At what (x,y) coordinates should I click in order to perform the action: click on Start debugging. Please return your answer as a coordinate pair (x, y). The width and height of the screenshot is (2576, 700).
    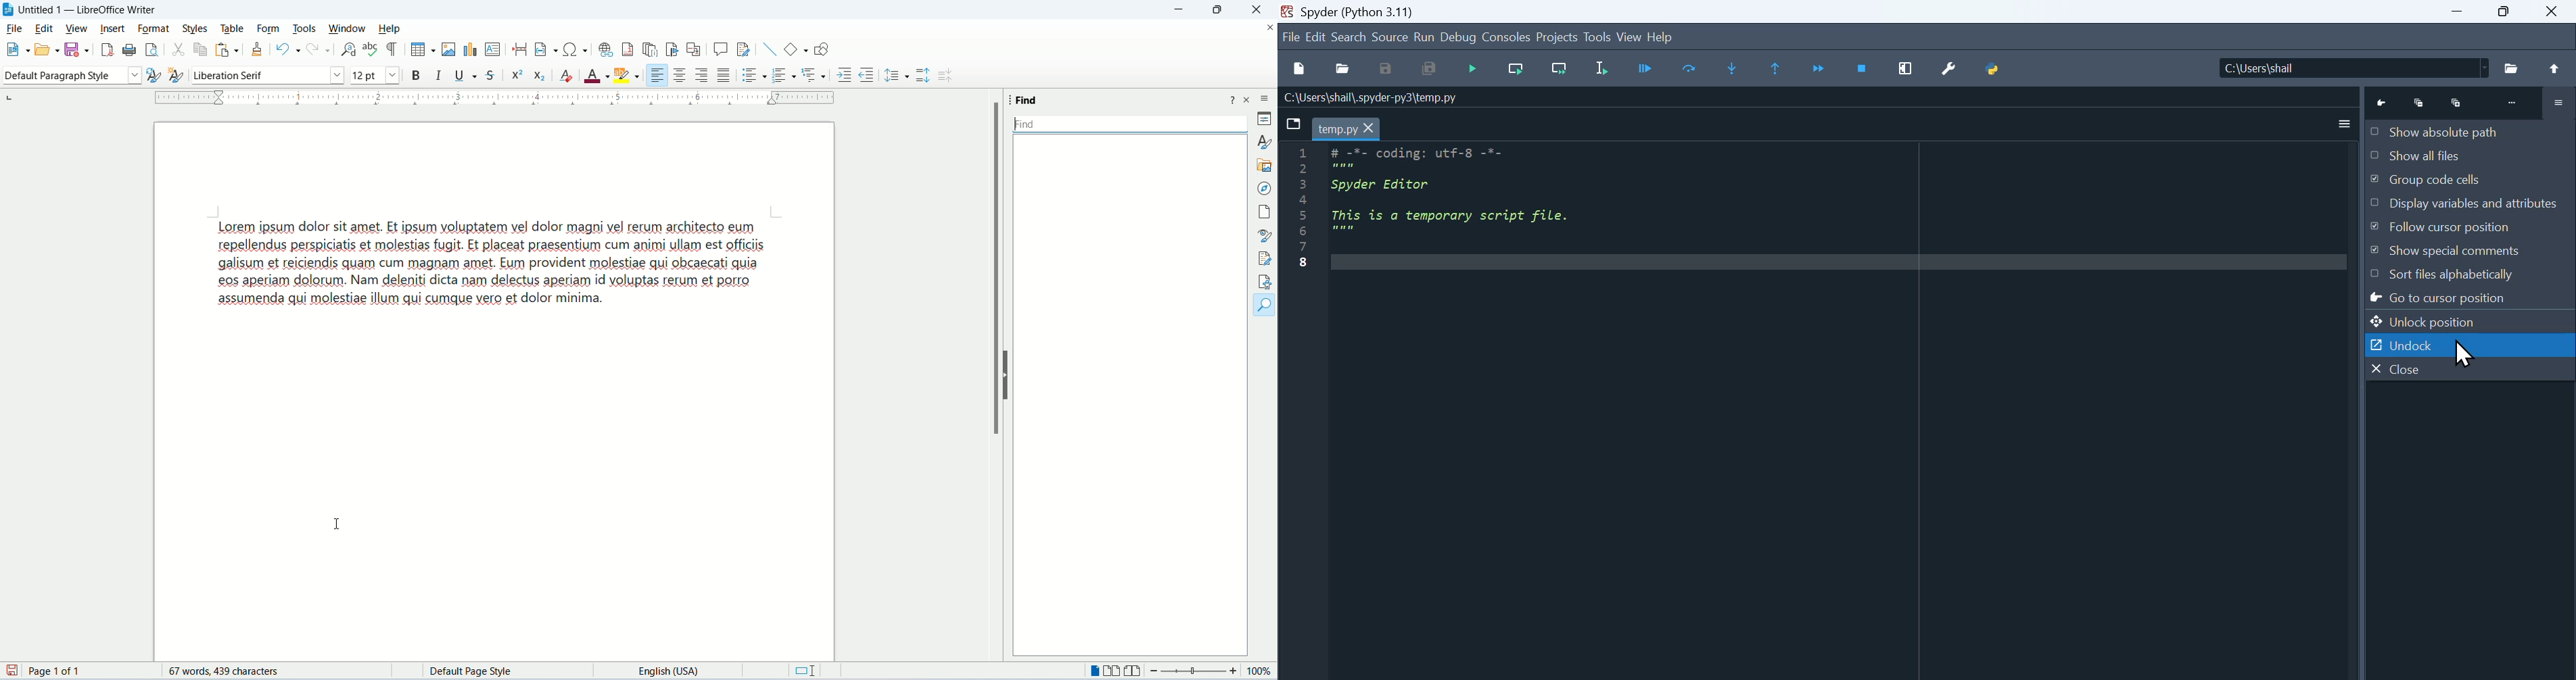
    Looking at the image, I should click on (1472, 69).